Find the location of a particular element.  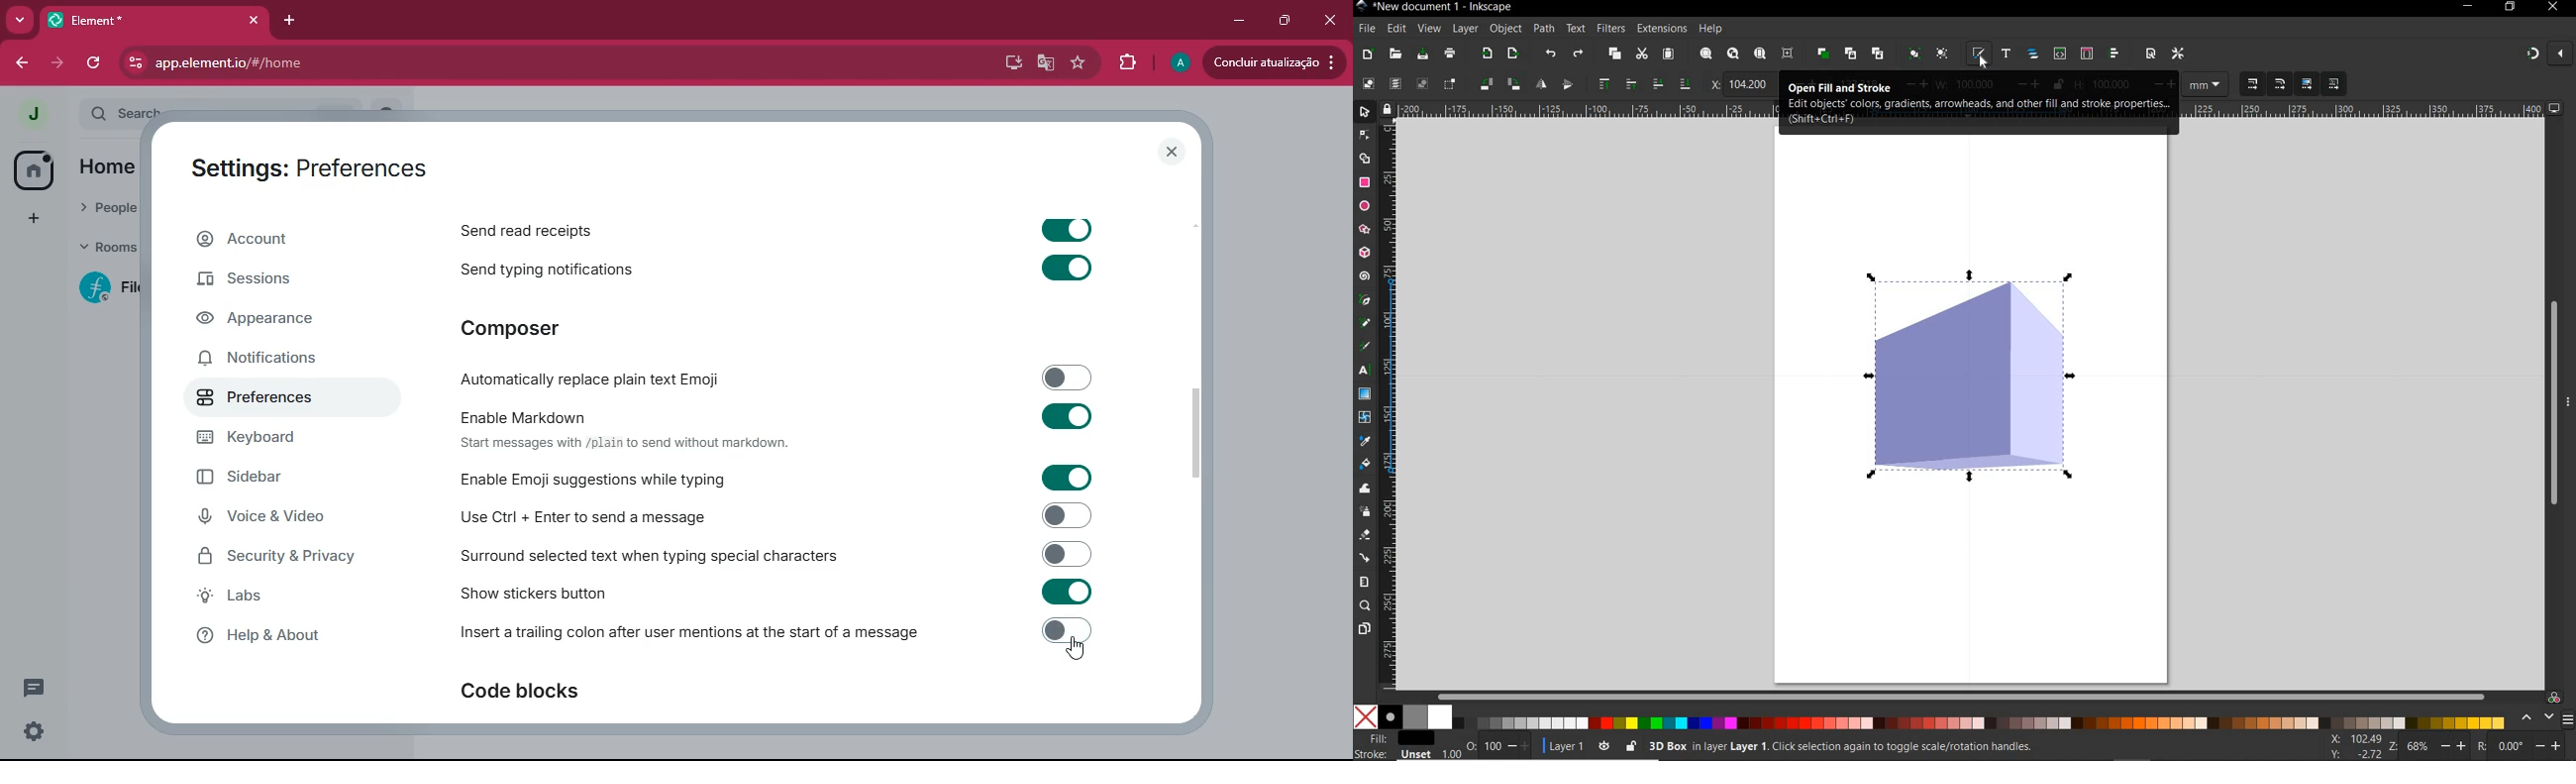

TEXT TOOL is located at coordinates (1363, 372).